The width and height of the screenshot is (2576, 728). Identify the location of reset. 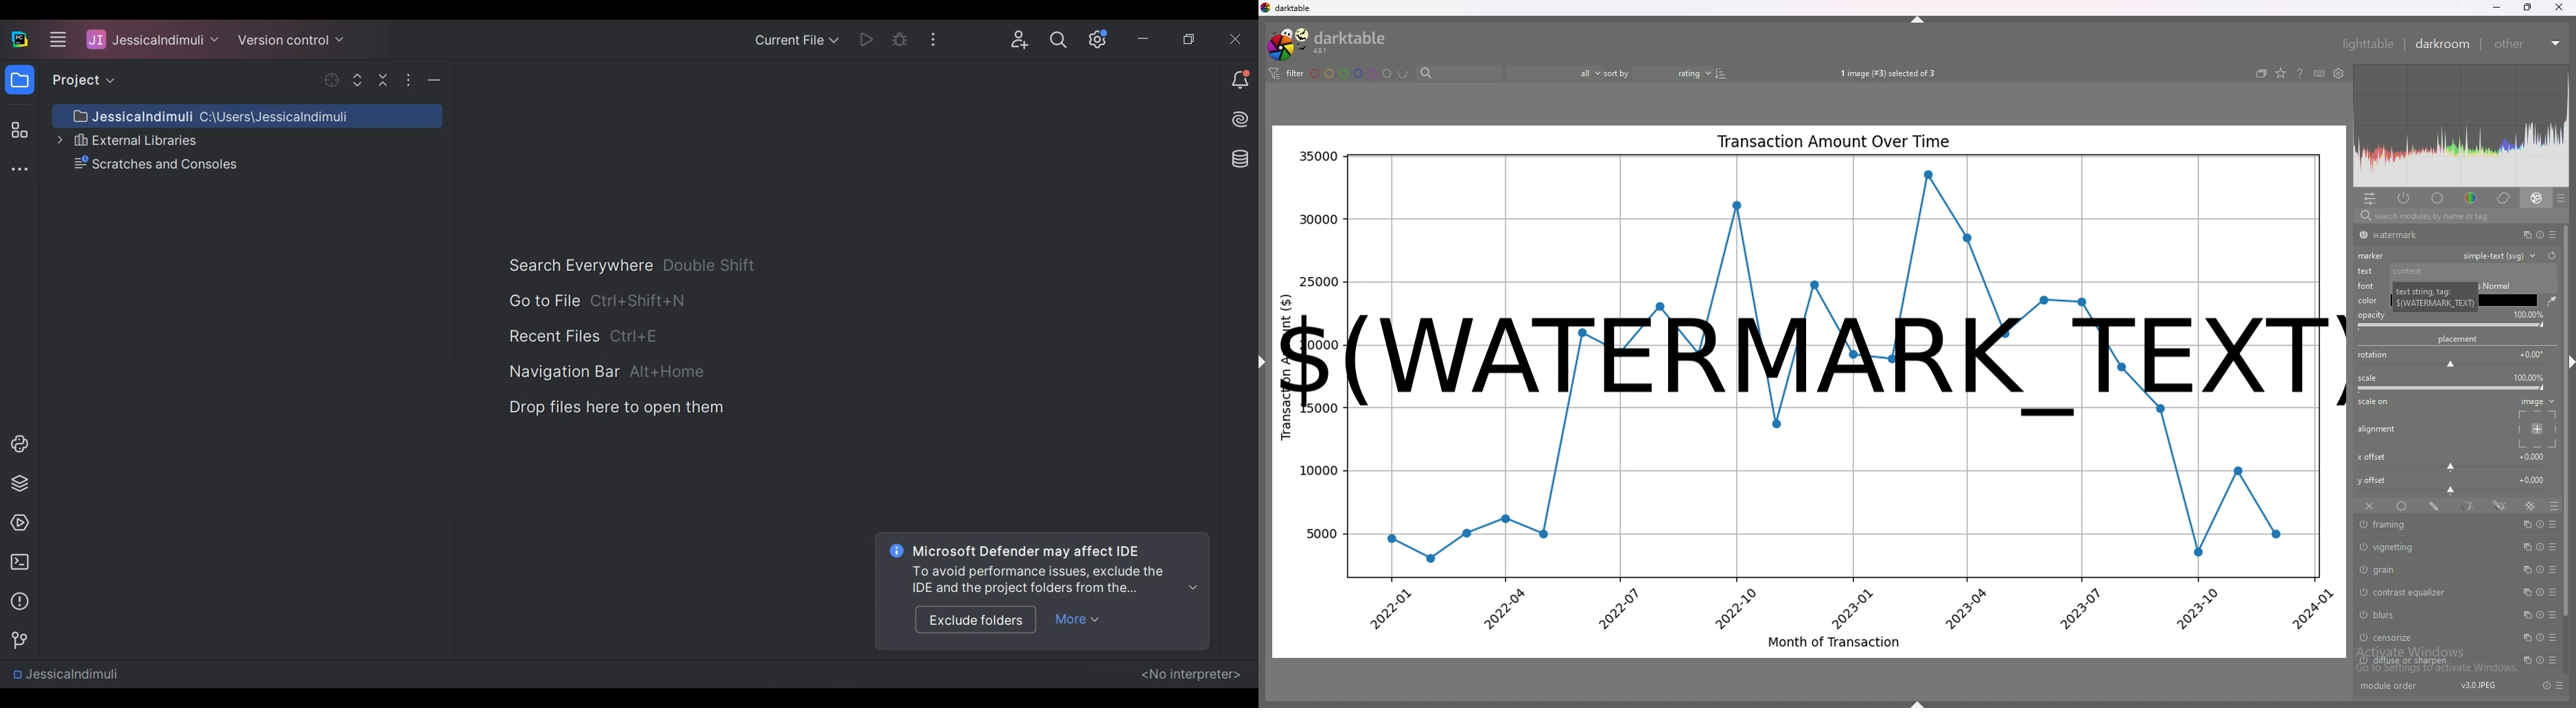
(2538, 235).